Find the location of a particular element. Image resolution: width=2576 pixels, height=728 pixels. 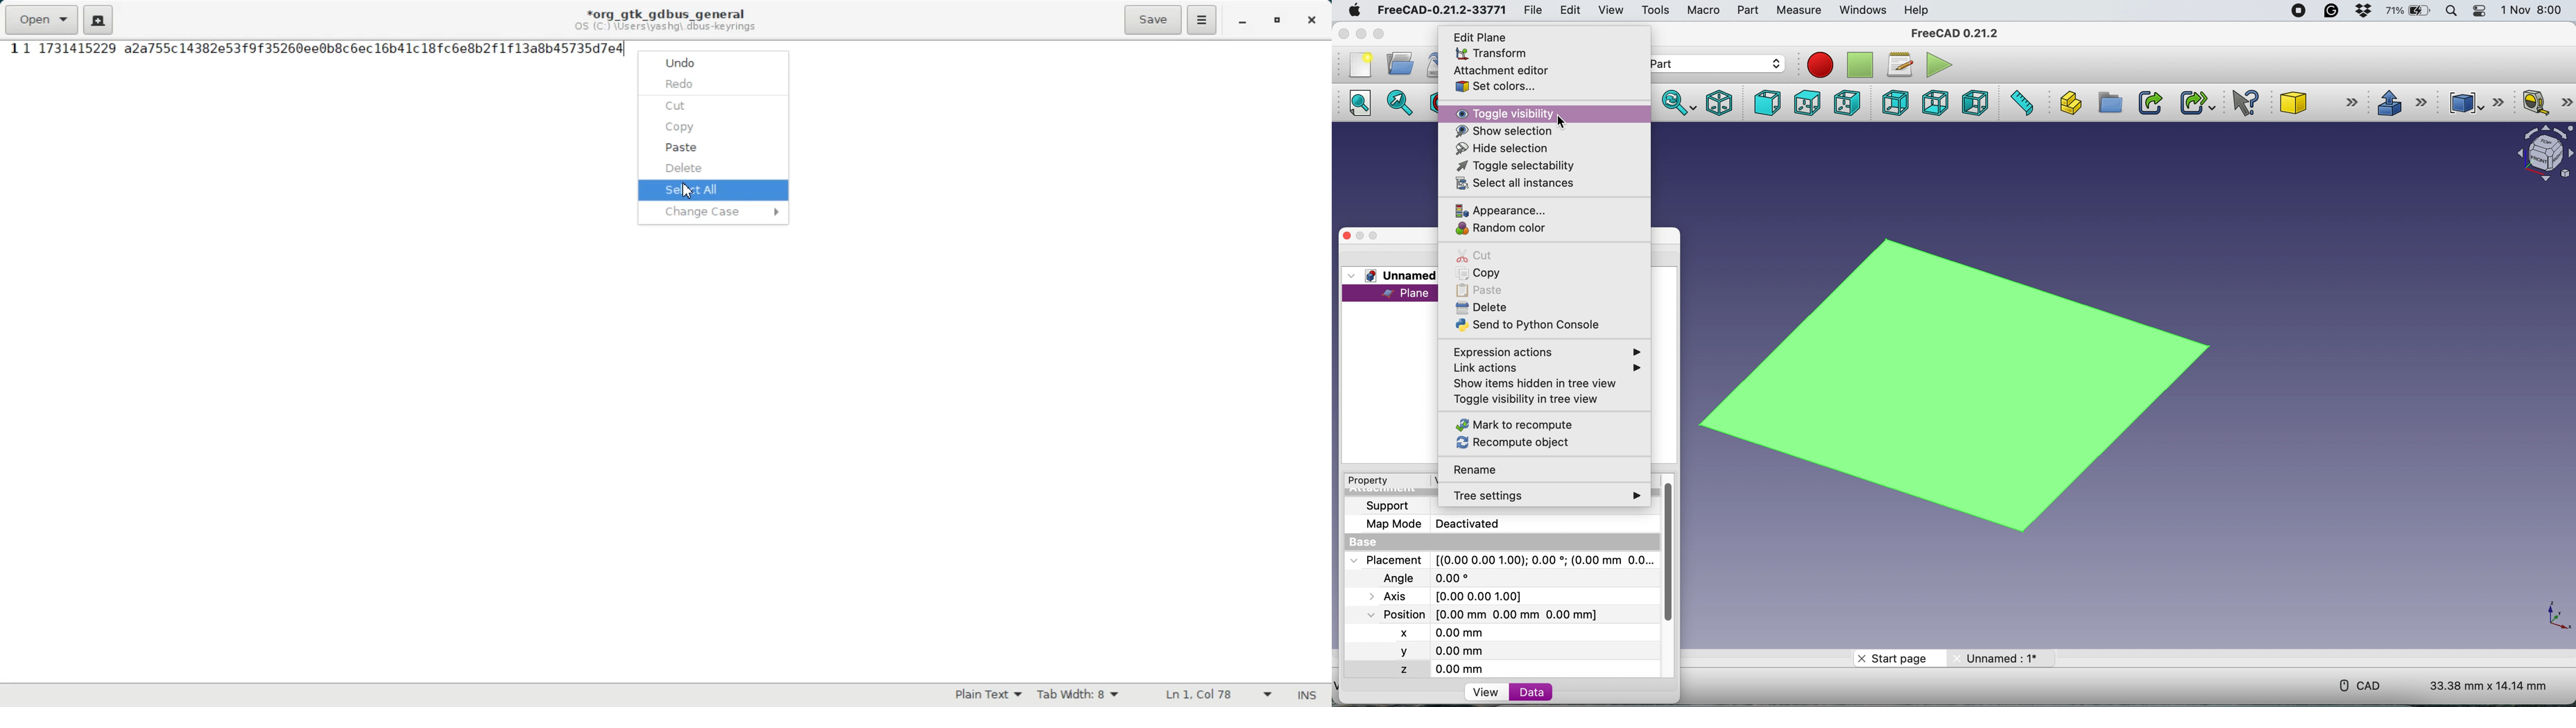

battery is located at coordinates (2411, 11).